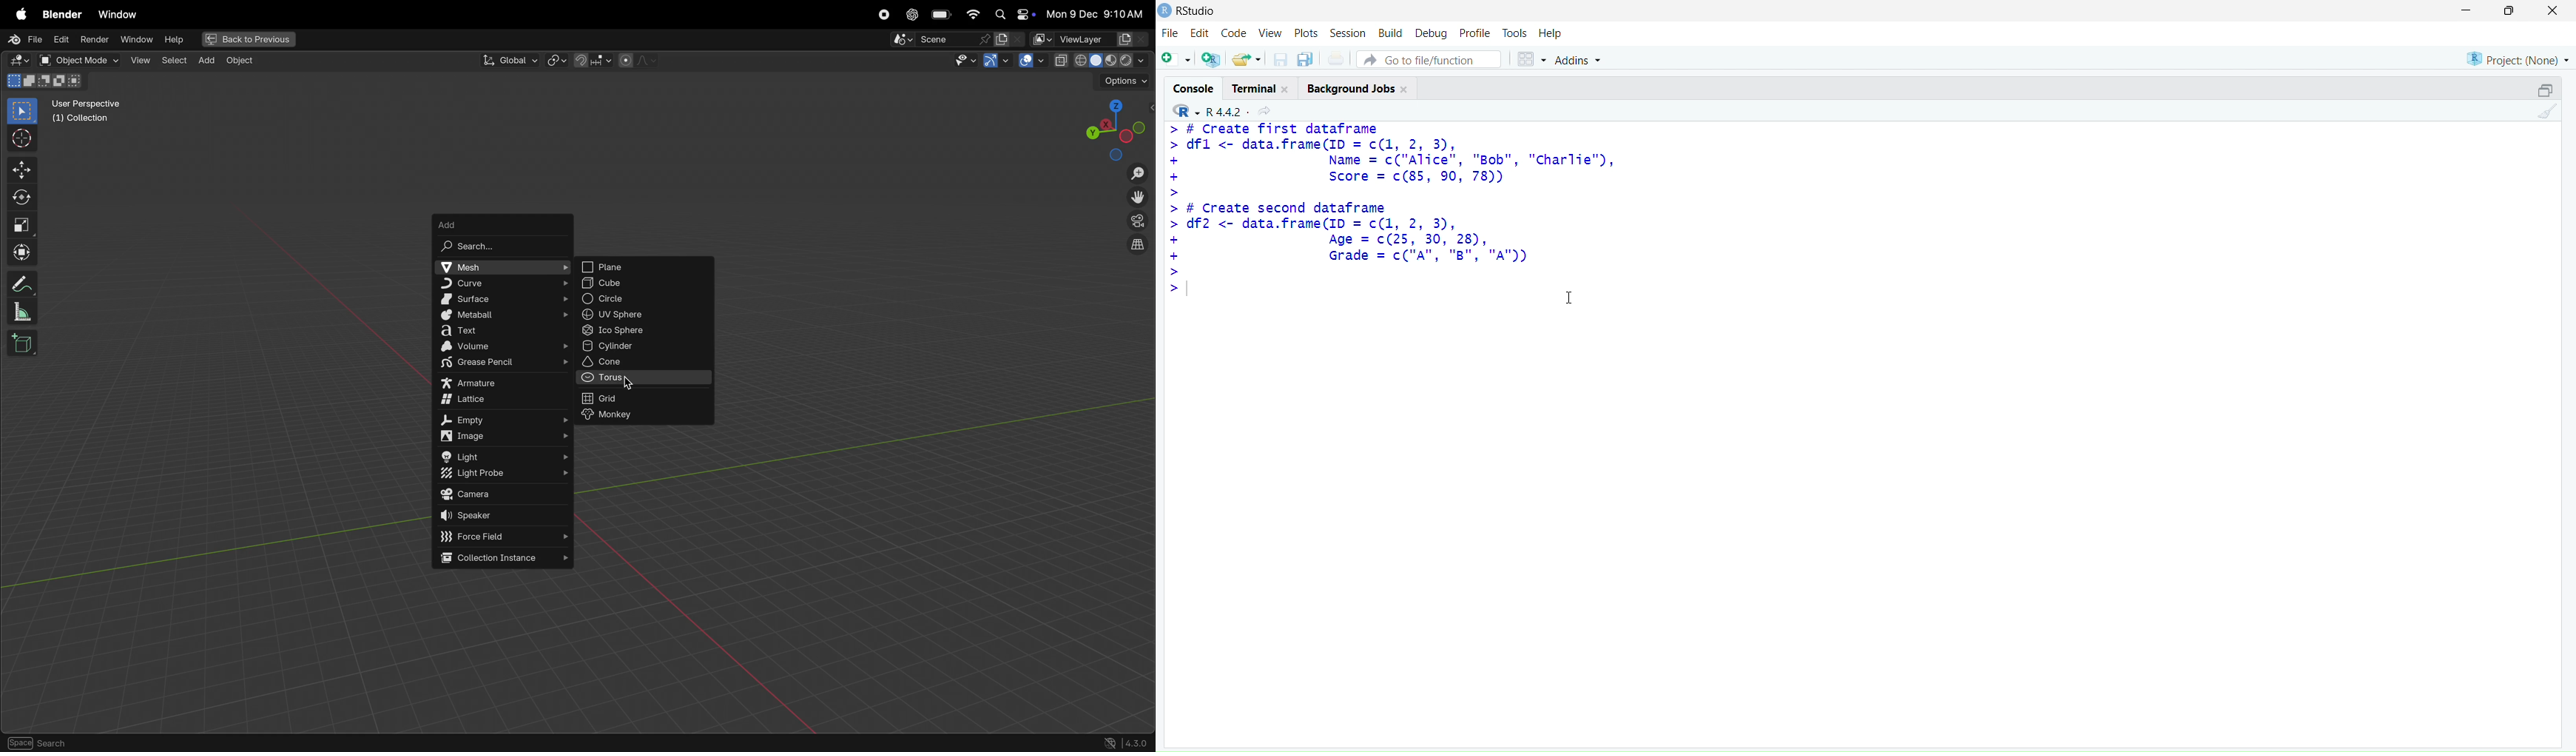 The width and height of the screenshot is (2576, 756). I want to click on Edit, so click(1200, 33).